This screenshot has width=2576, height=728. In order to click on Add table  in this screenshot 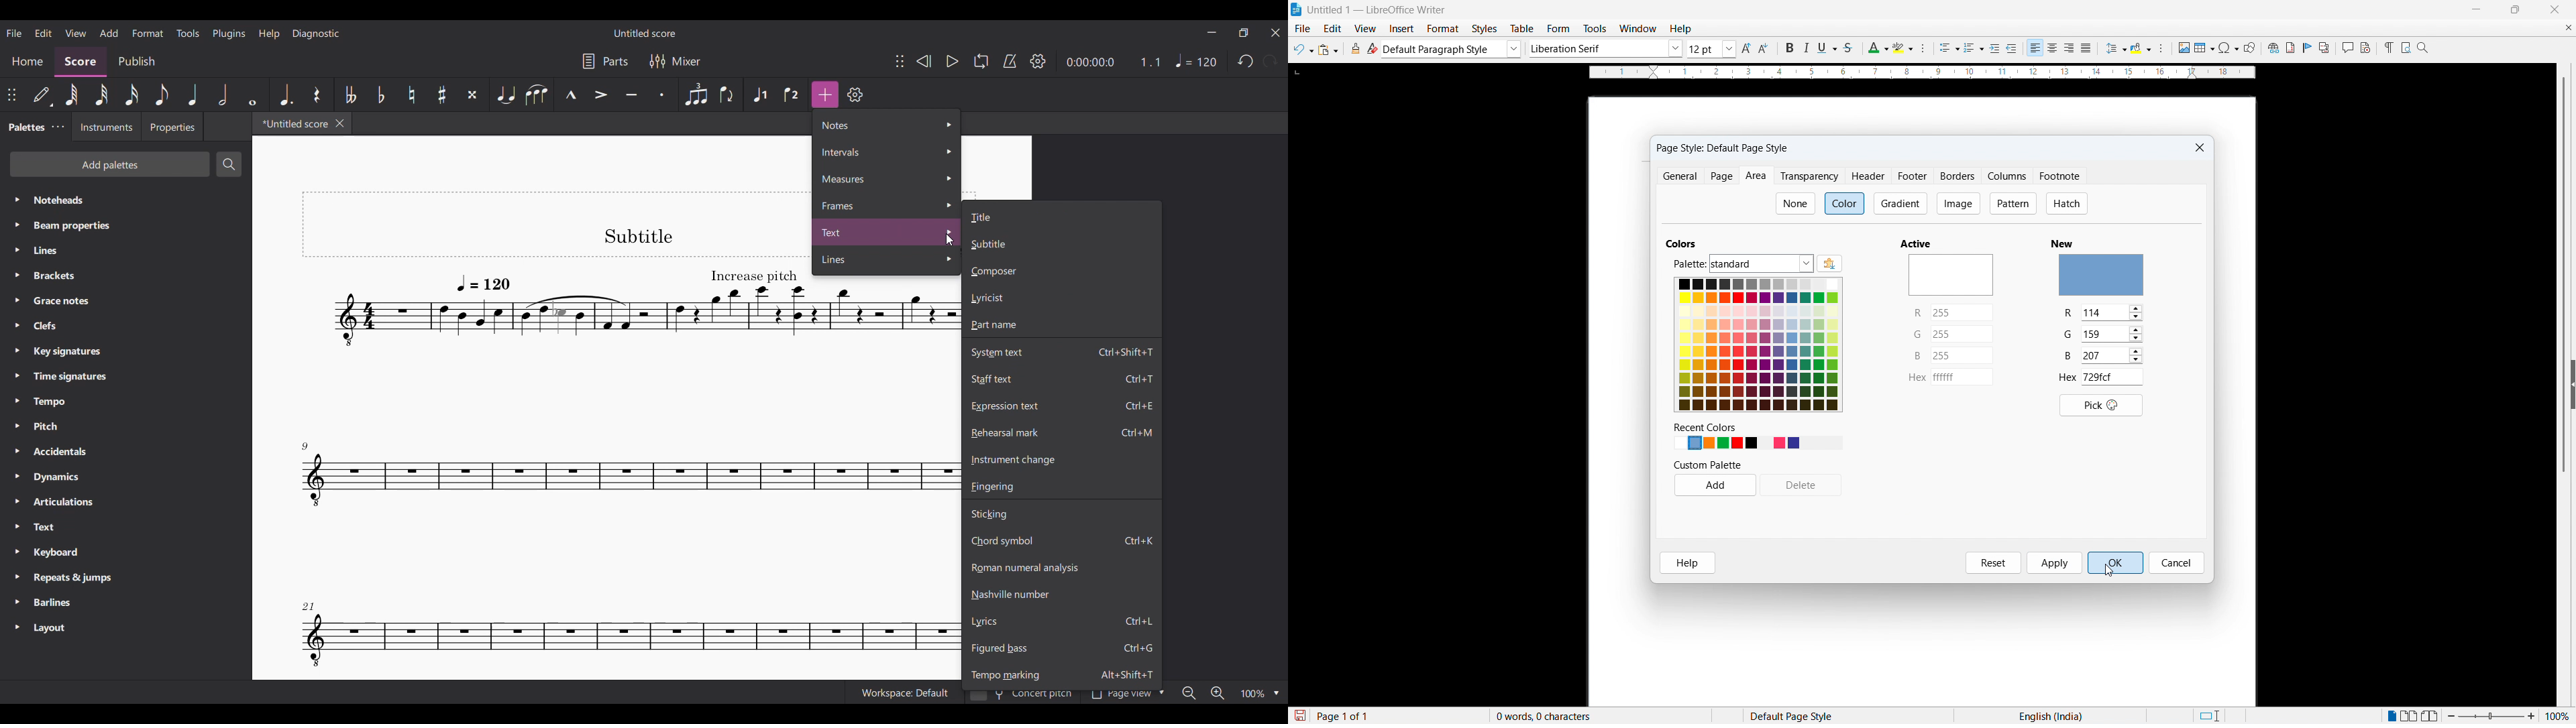, I will do `click(2204, 48)`.